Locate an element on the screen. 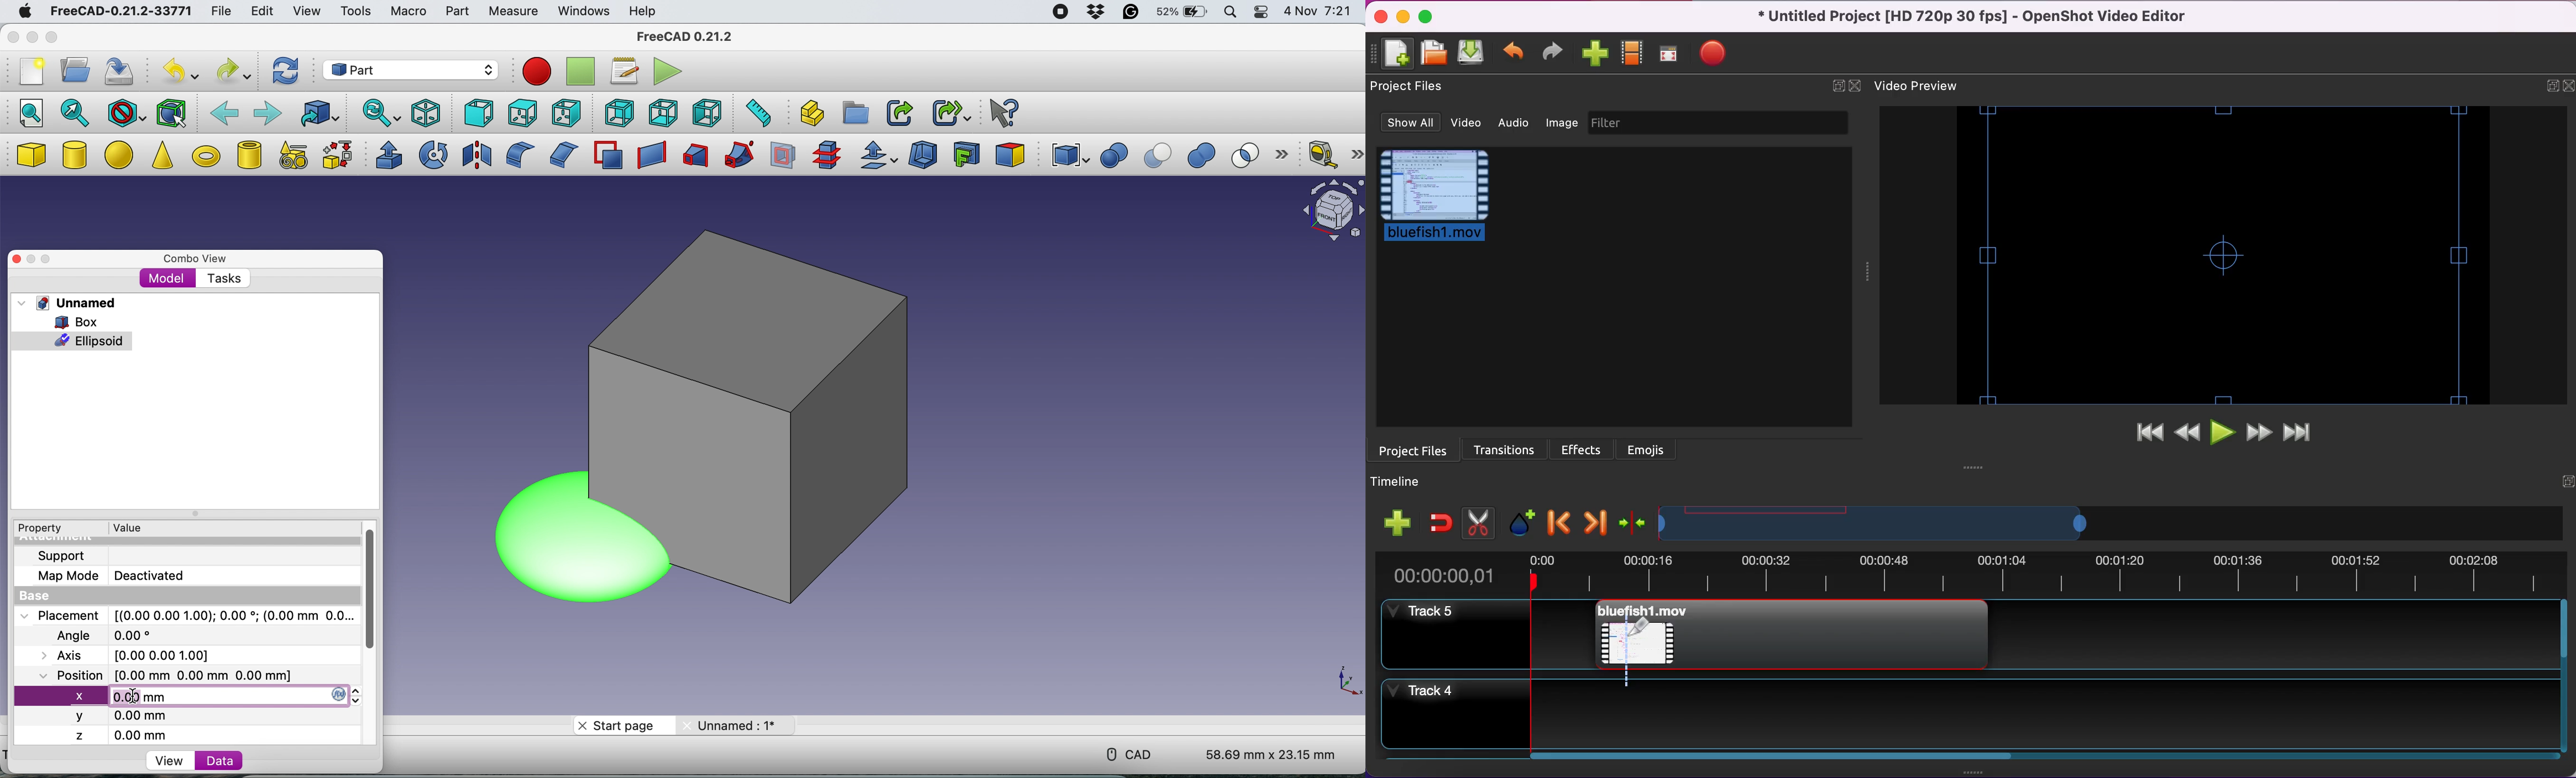 The image size is (2576, 784). execute macros is located at coordinates (666, 73).